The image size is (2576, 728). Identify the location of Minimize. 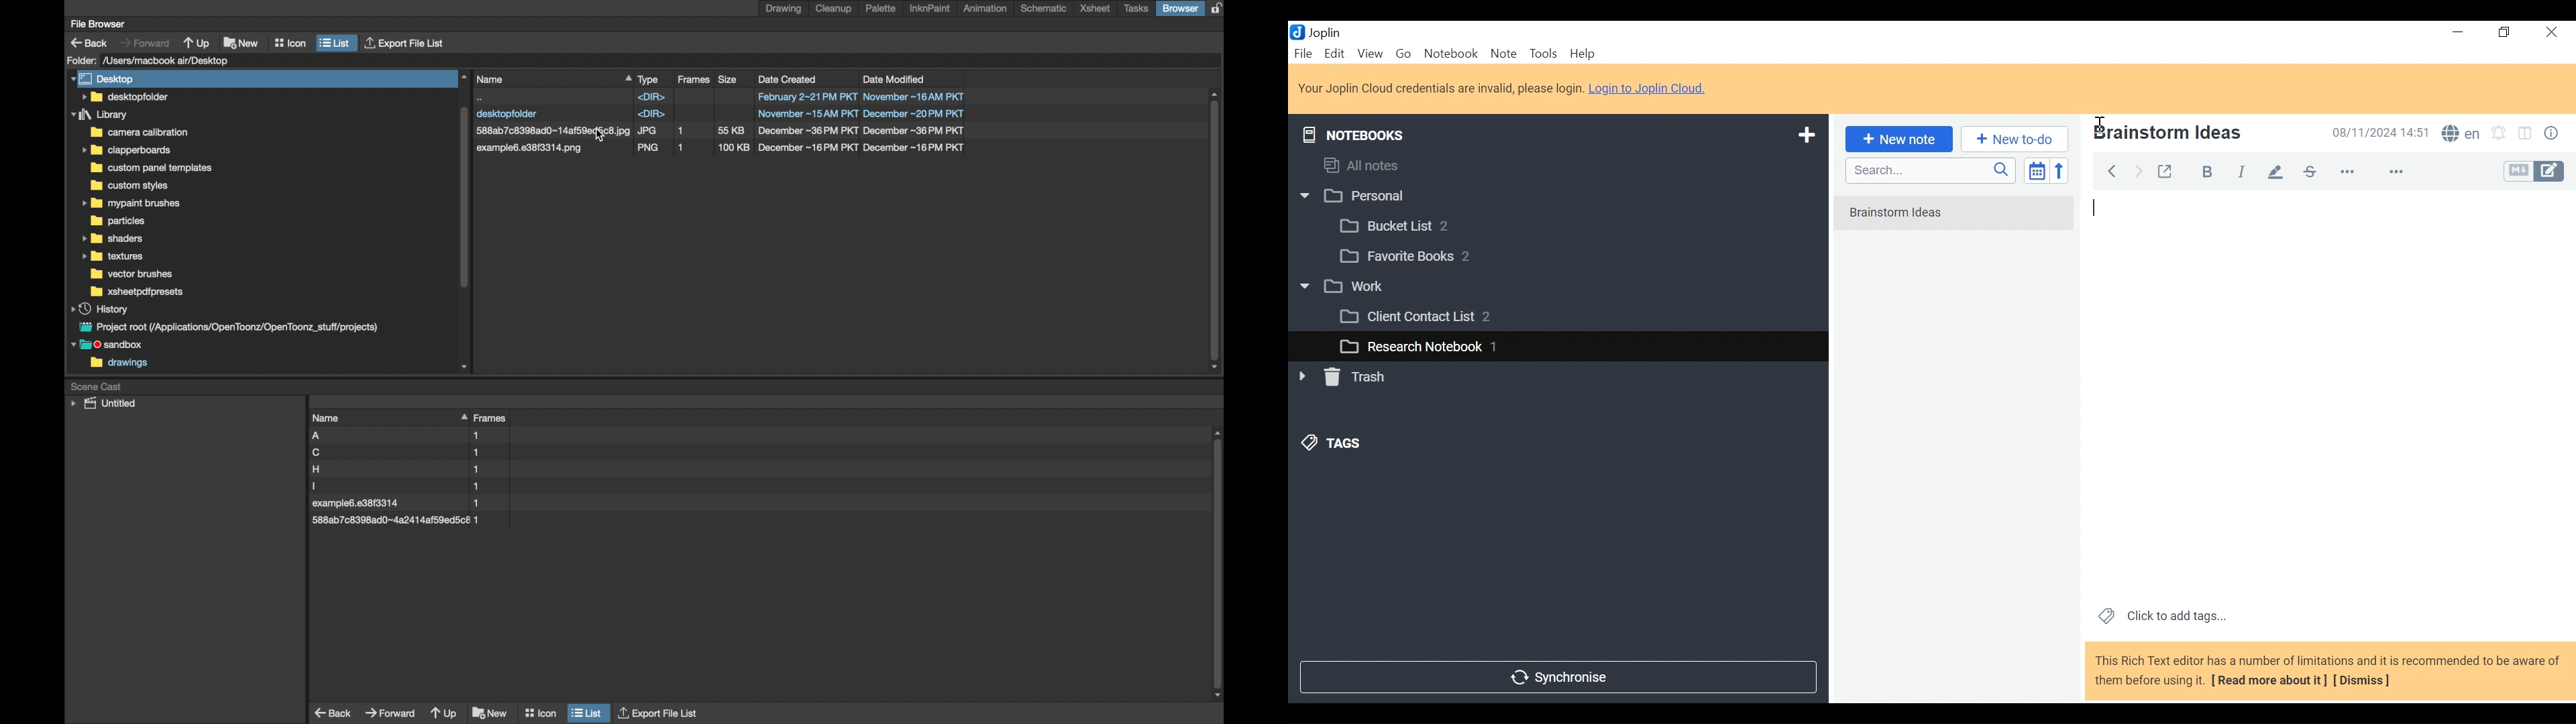
(2457, 32).